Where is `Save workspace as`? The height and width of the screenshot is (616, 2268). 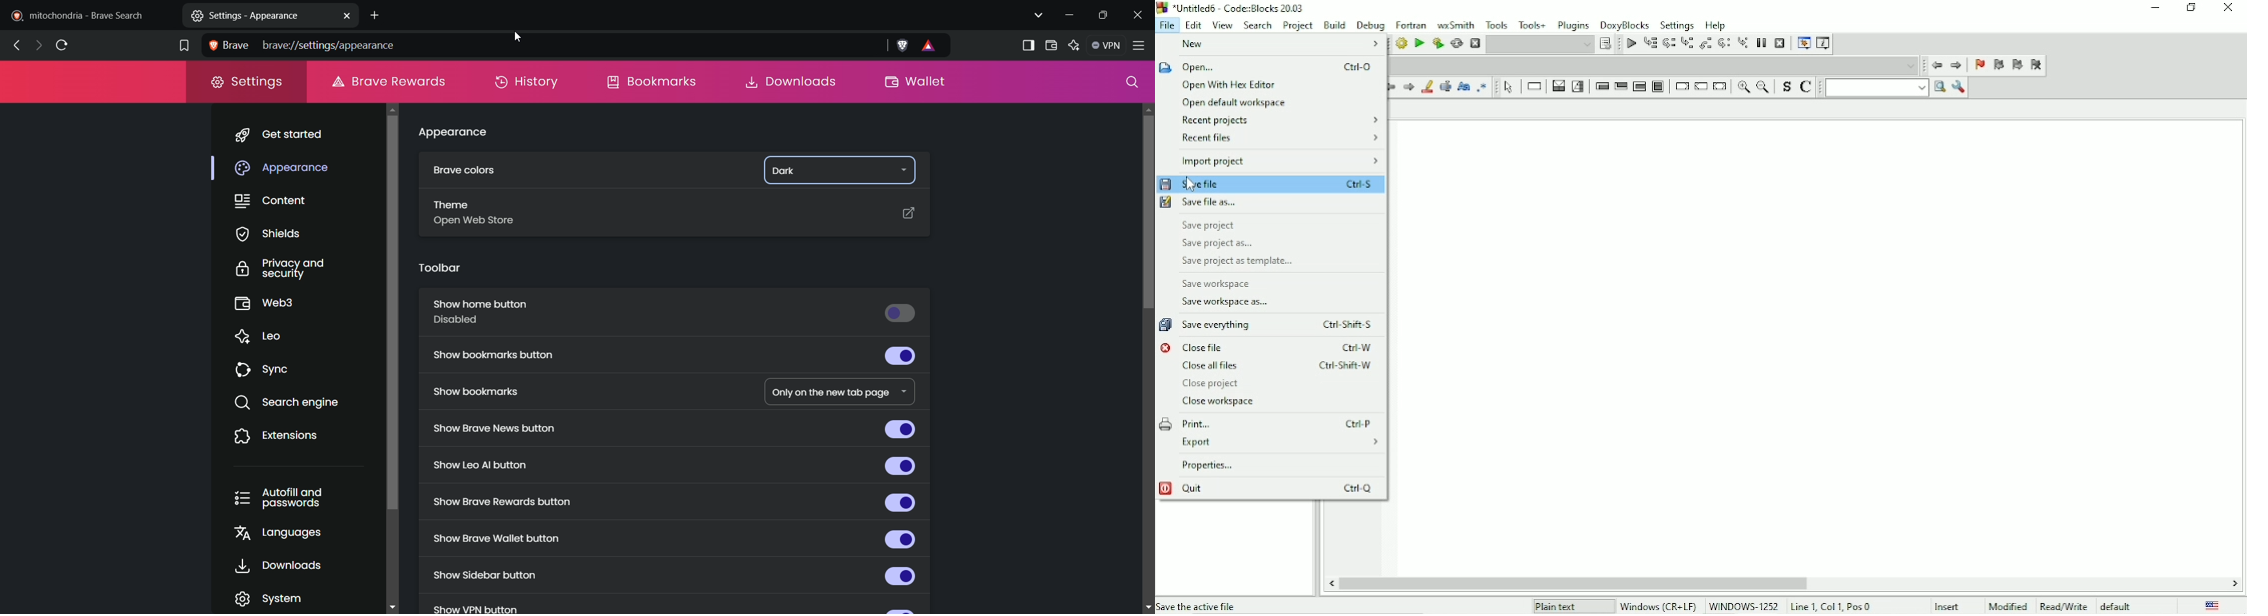 Save workspace as is located at coordinates (1226, 302).